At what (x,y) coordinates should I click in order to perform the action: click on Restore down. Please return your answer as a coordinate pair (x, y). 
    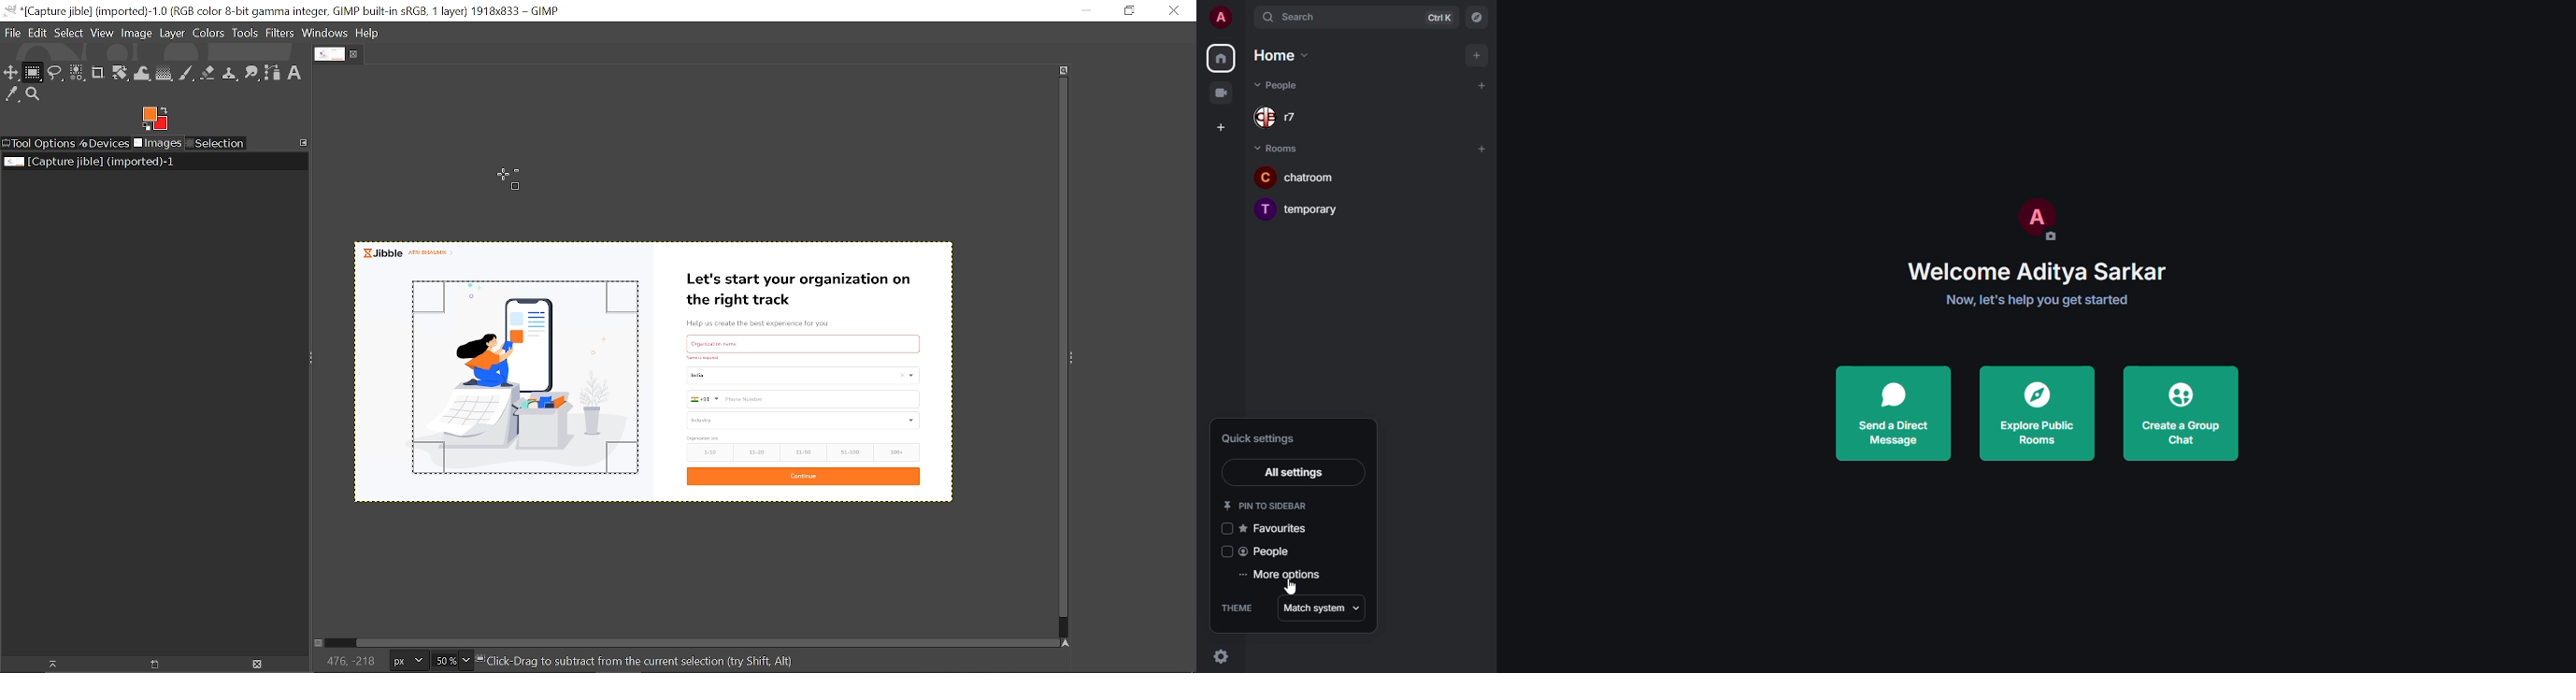
    Looking at the image, I should click on (1123, 11).